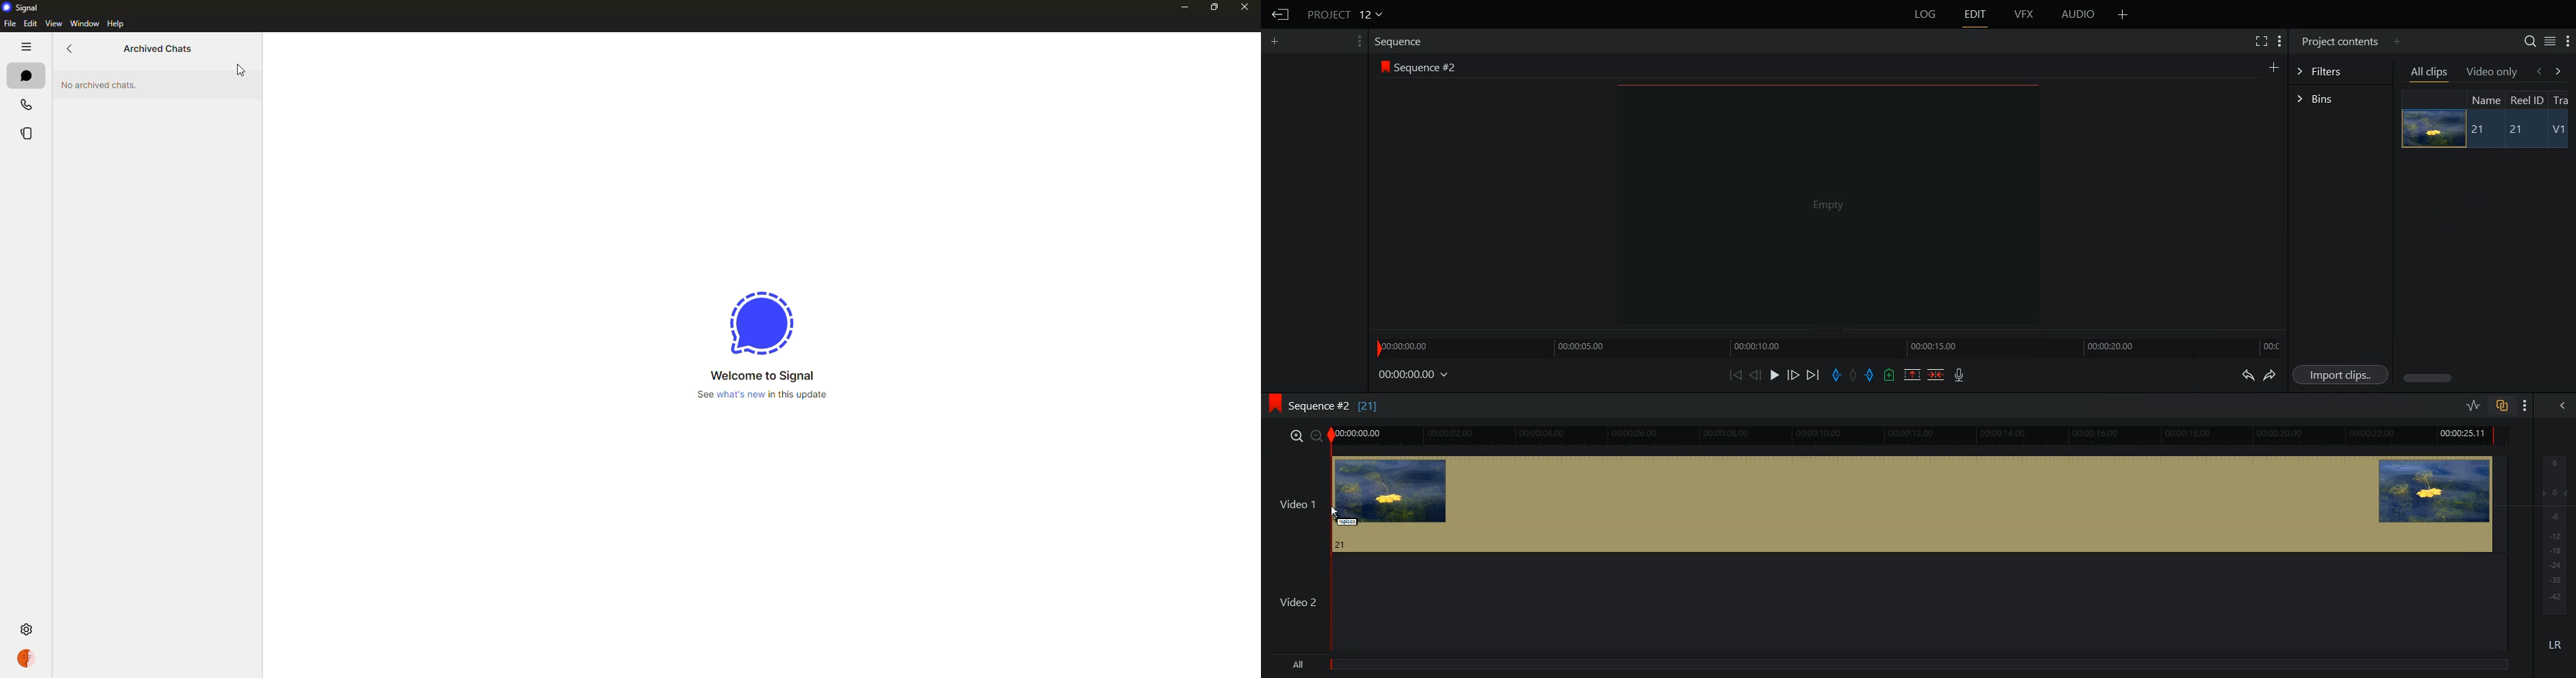 The width and height of the screenshot is (2576, 700). Describe the element at coordinates (2513, 129) in the screenshot. I see `21` at that location.